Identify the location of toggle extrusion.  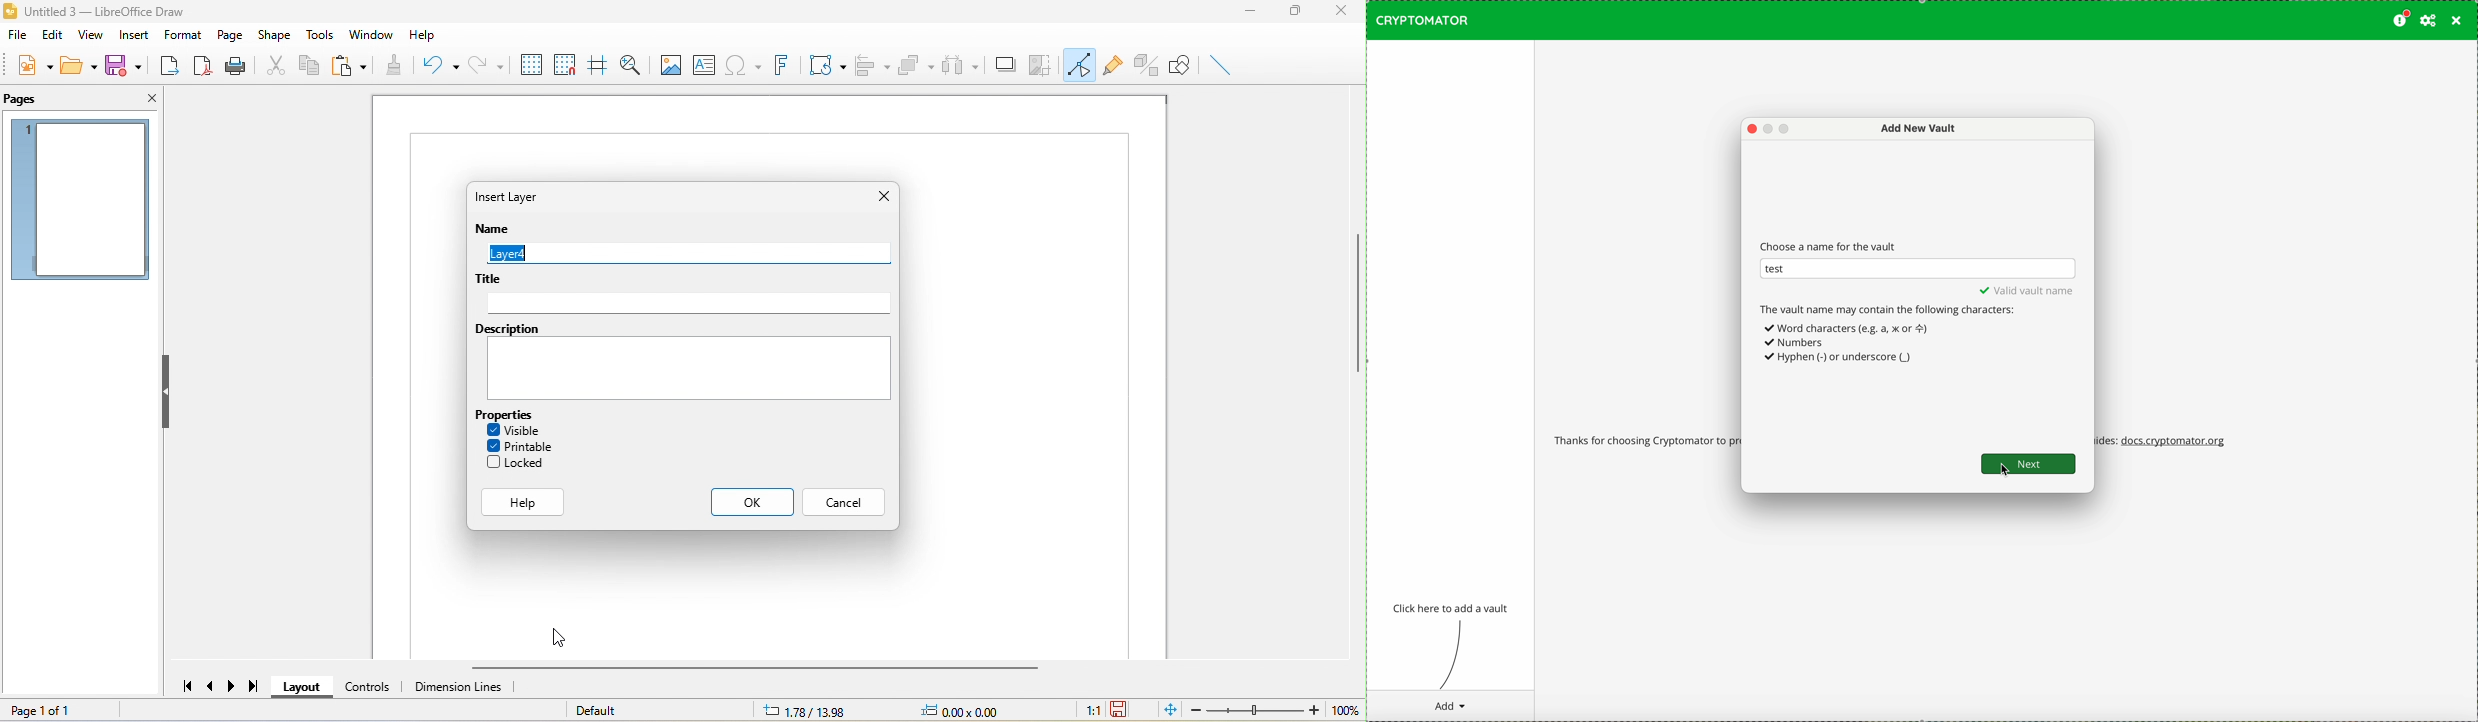
(1146, 65).